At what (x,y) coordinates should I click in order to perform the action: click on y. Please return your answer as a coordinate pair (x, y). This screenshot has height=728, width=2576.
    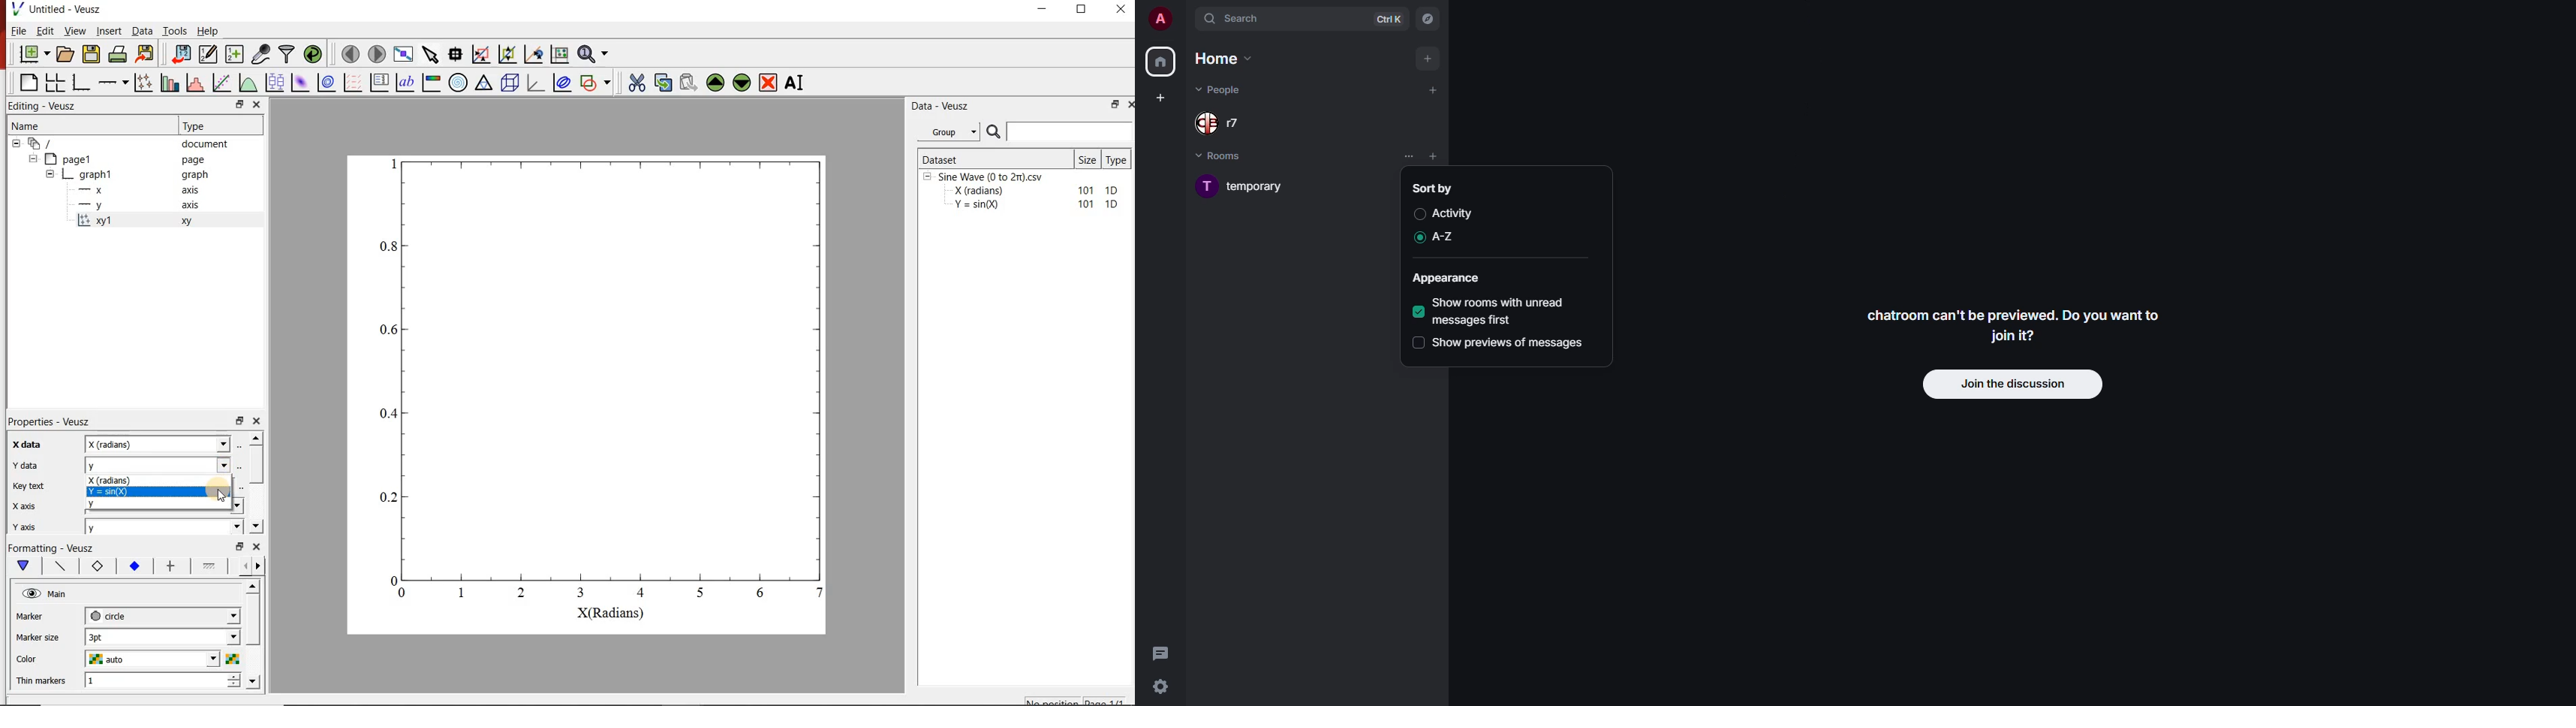
    Looking at the image, I should click on (164, 527).